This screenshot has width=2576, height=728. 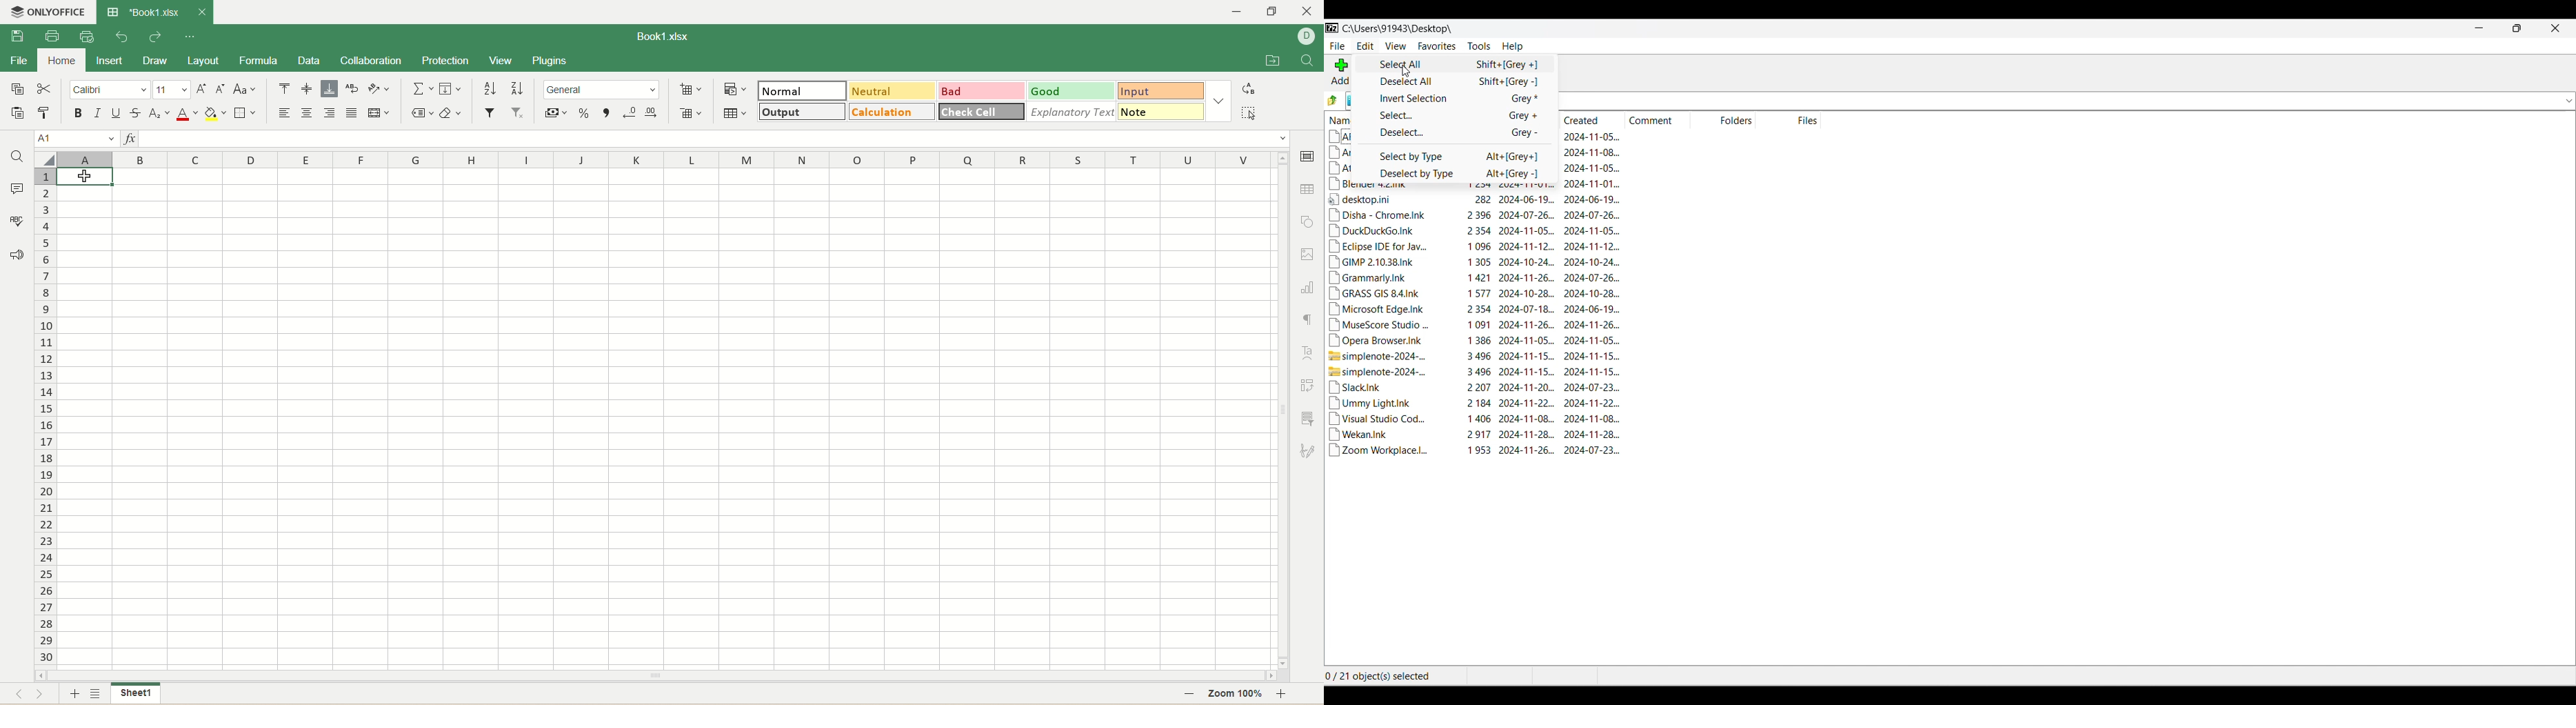 I want to click on protection, so click(x=447, y=61).